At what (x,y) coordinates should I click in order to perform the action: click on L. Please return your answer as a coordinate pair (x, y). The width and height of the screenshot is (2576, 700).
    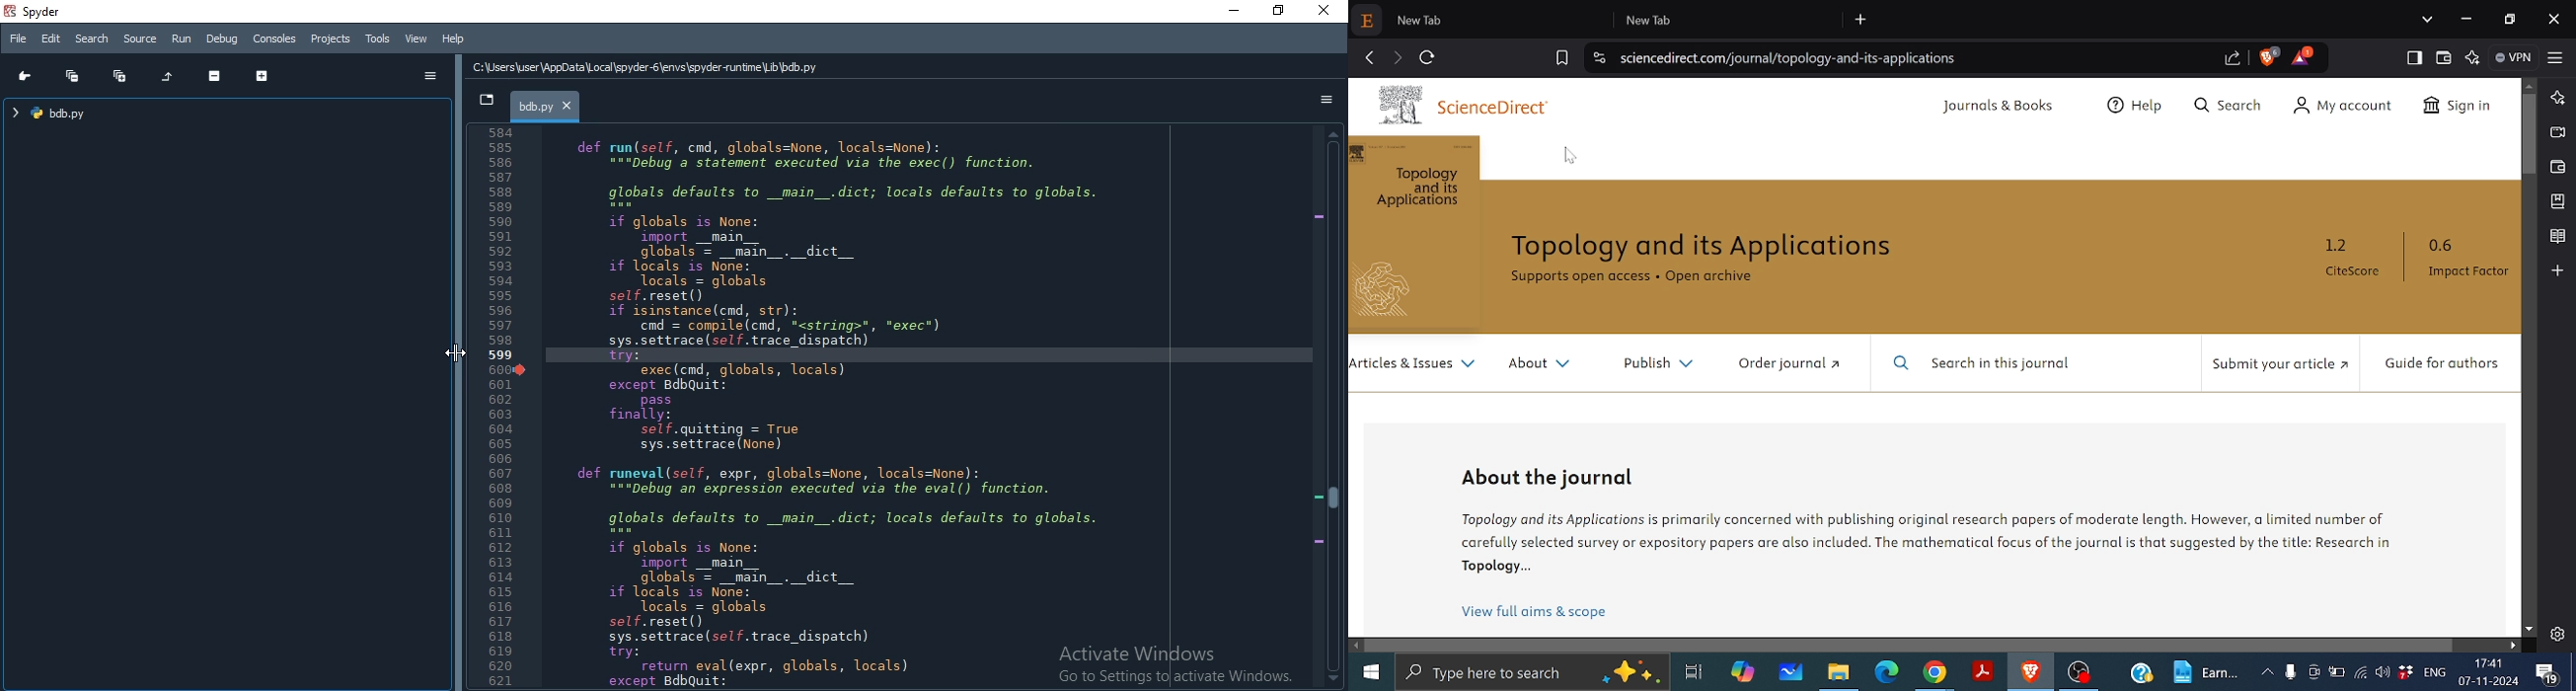
    Looking at the image, I should click on (2557, 98).